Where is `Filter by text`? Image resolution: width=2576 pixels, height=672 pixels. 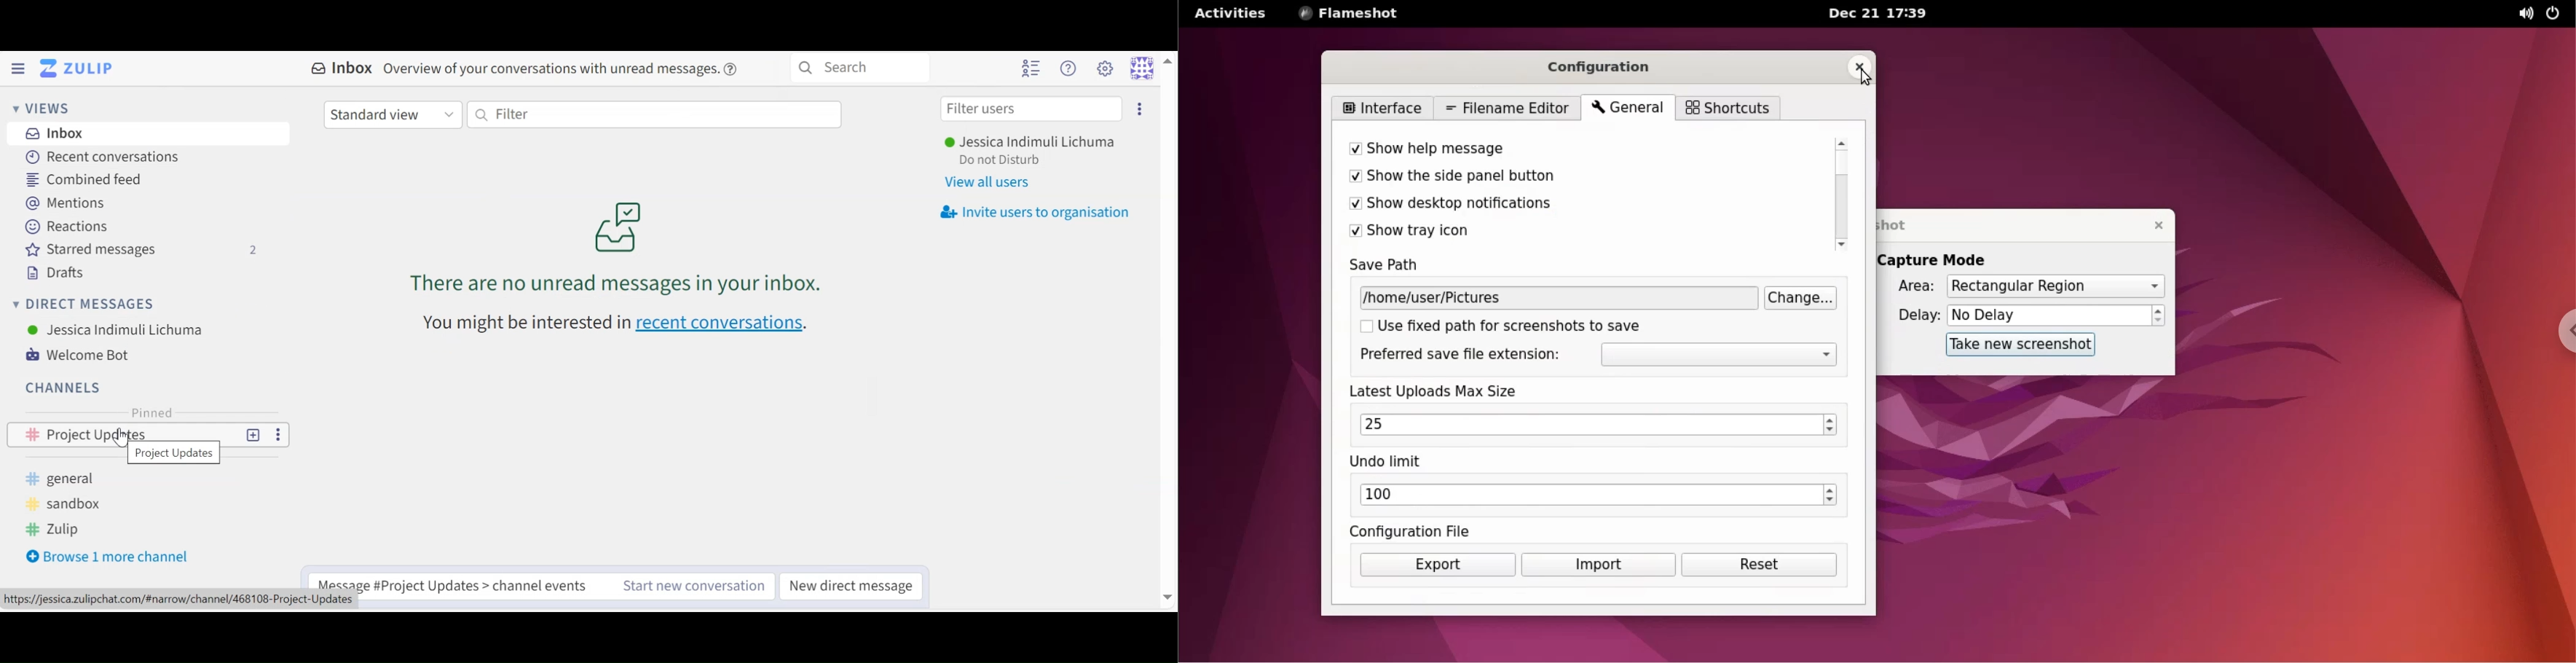 Filter by text is located at coordinates (656, 115).